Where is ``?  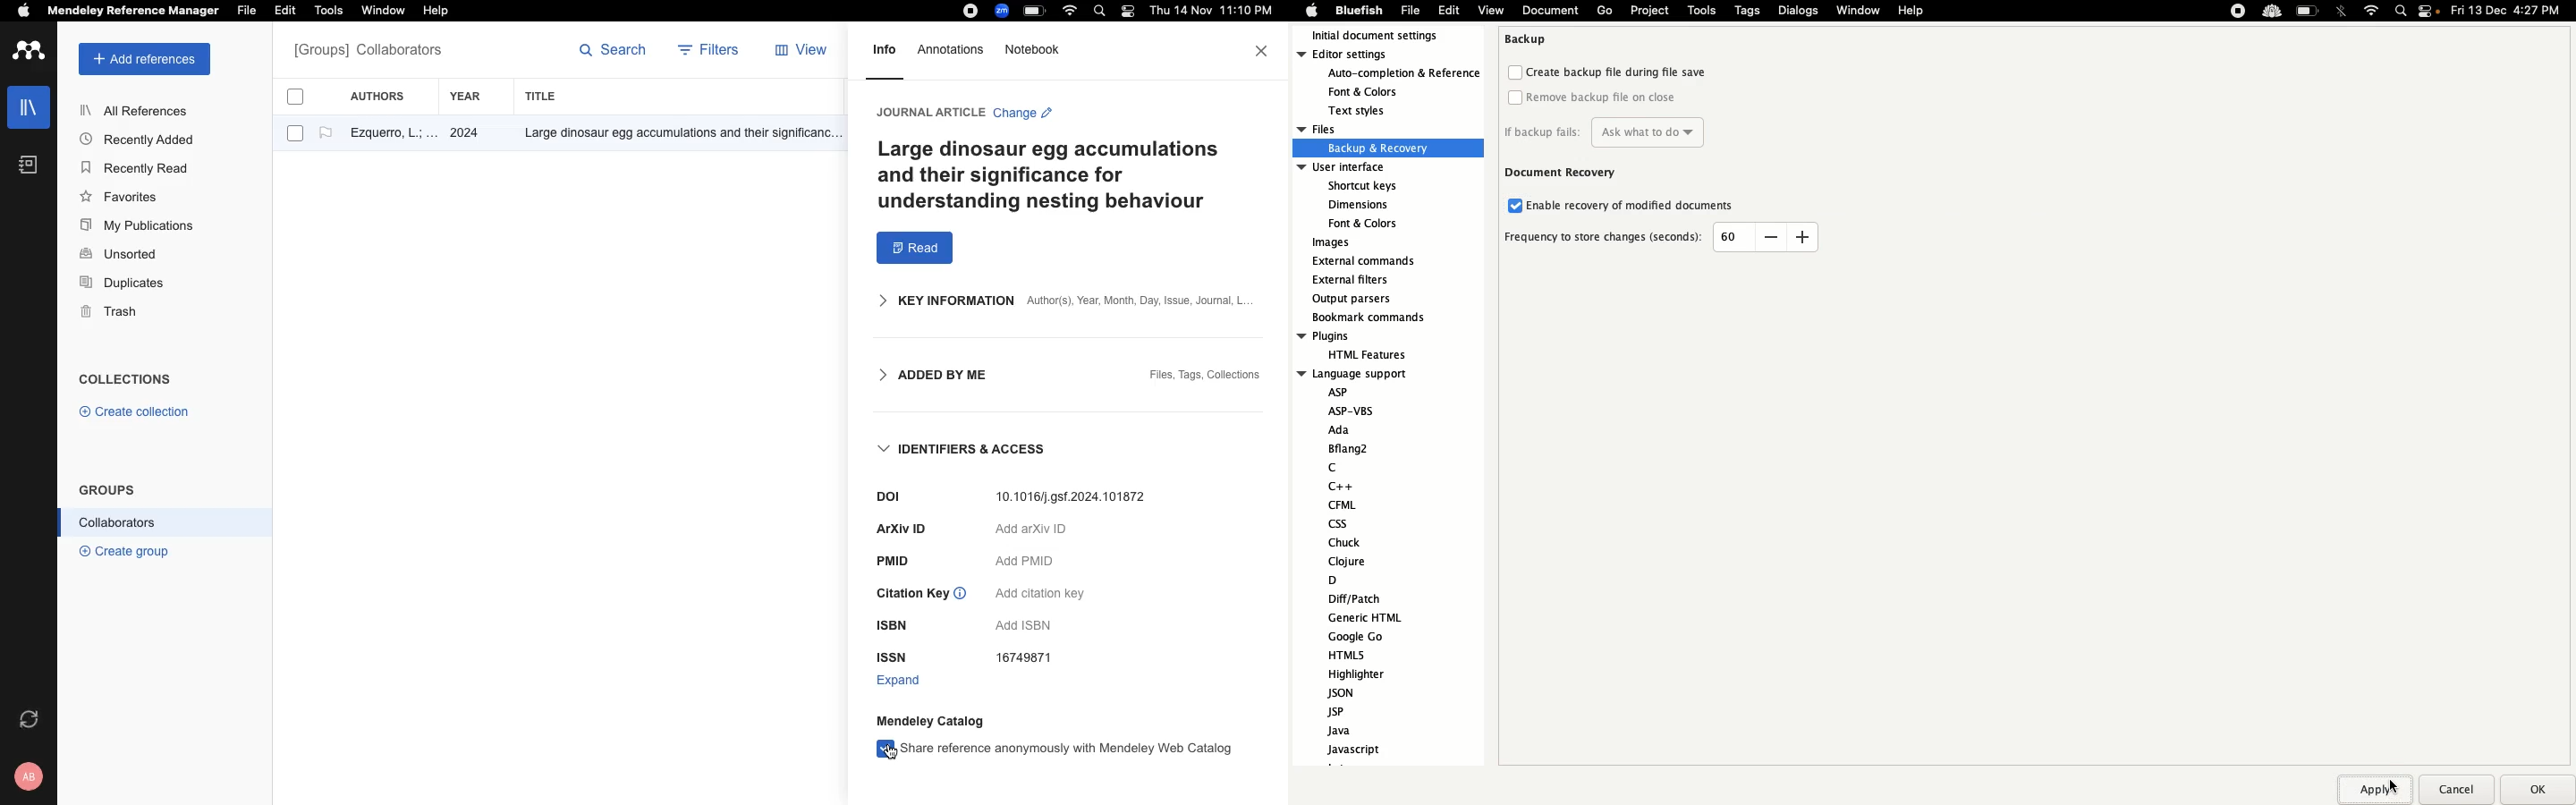  is located at coordinates (675, 134).